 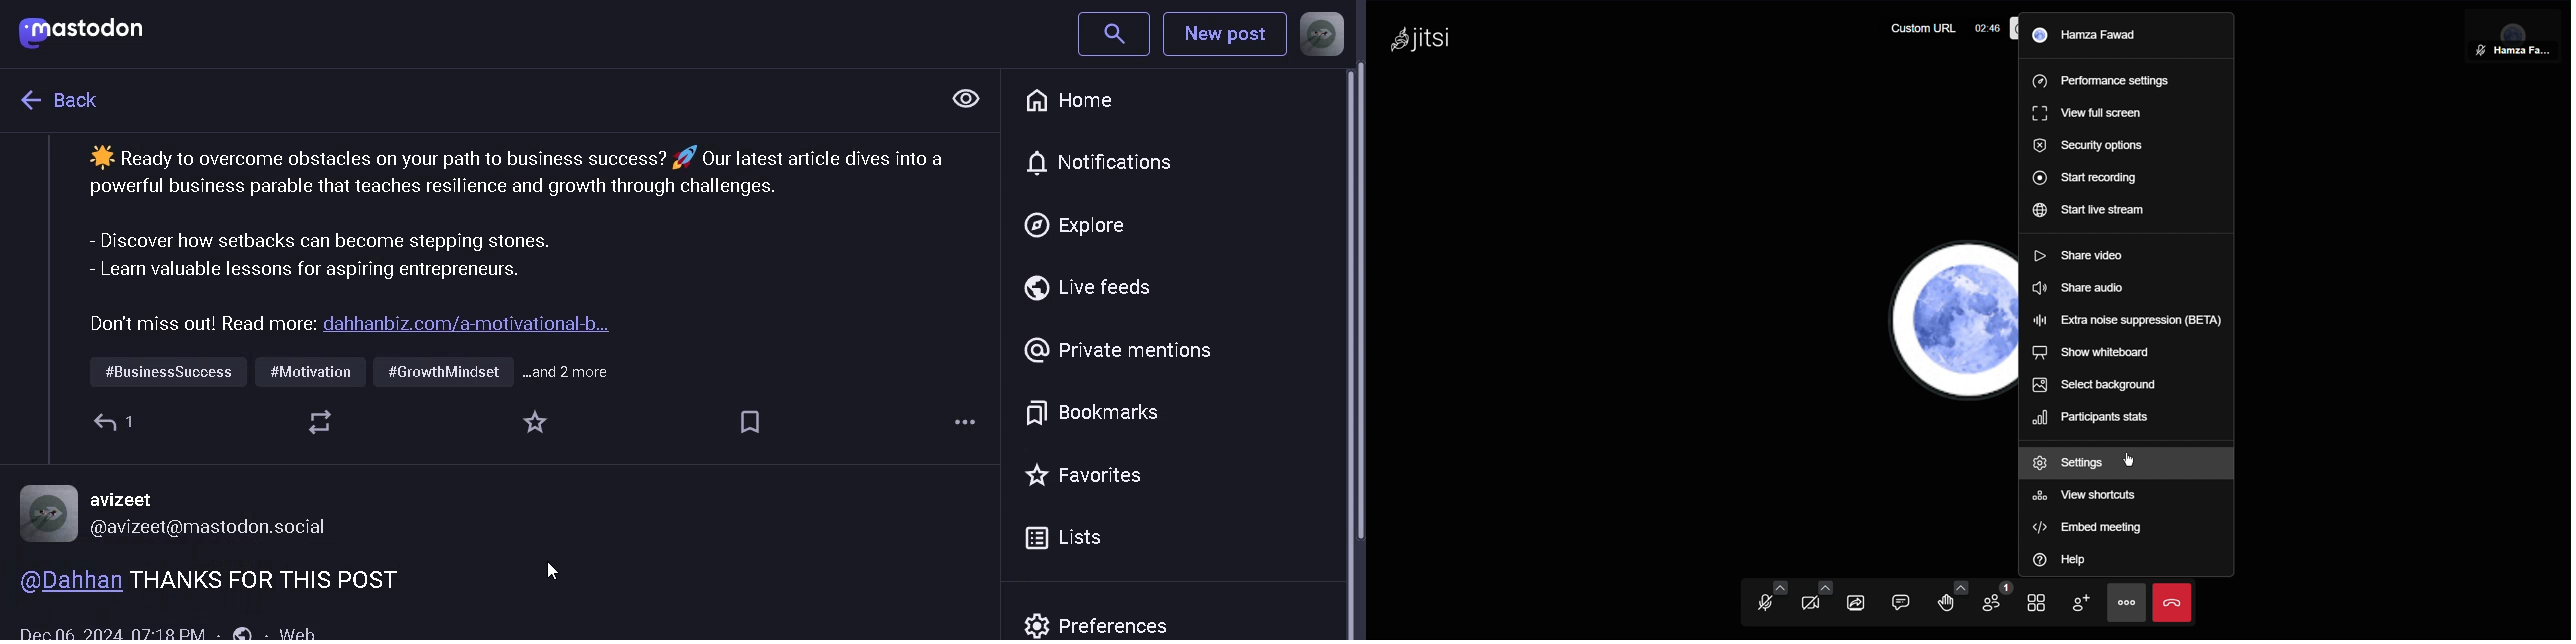 What do you see at coordinates (2085, 289) in the screenshot?
I see `Share audio` at bounding box center [2085, 289].